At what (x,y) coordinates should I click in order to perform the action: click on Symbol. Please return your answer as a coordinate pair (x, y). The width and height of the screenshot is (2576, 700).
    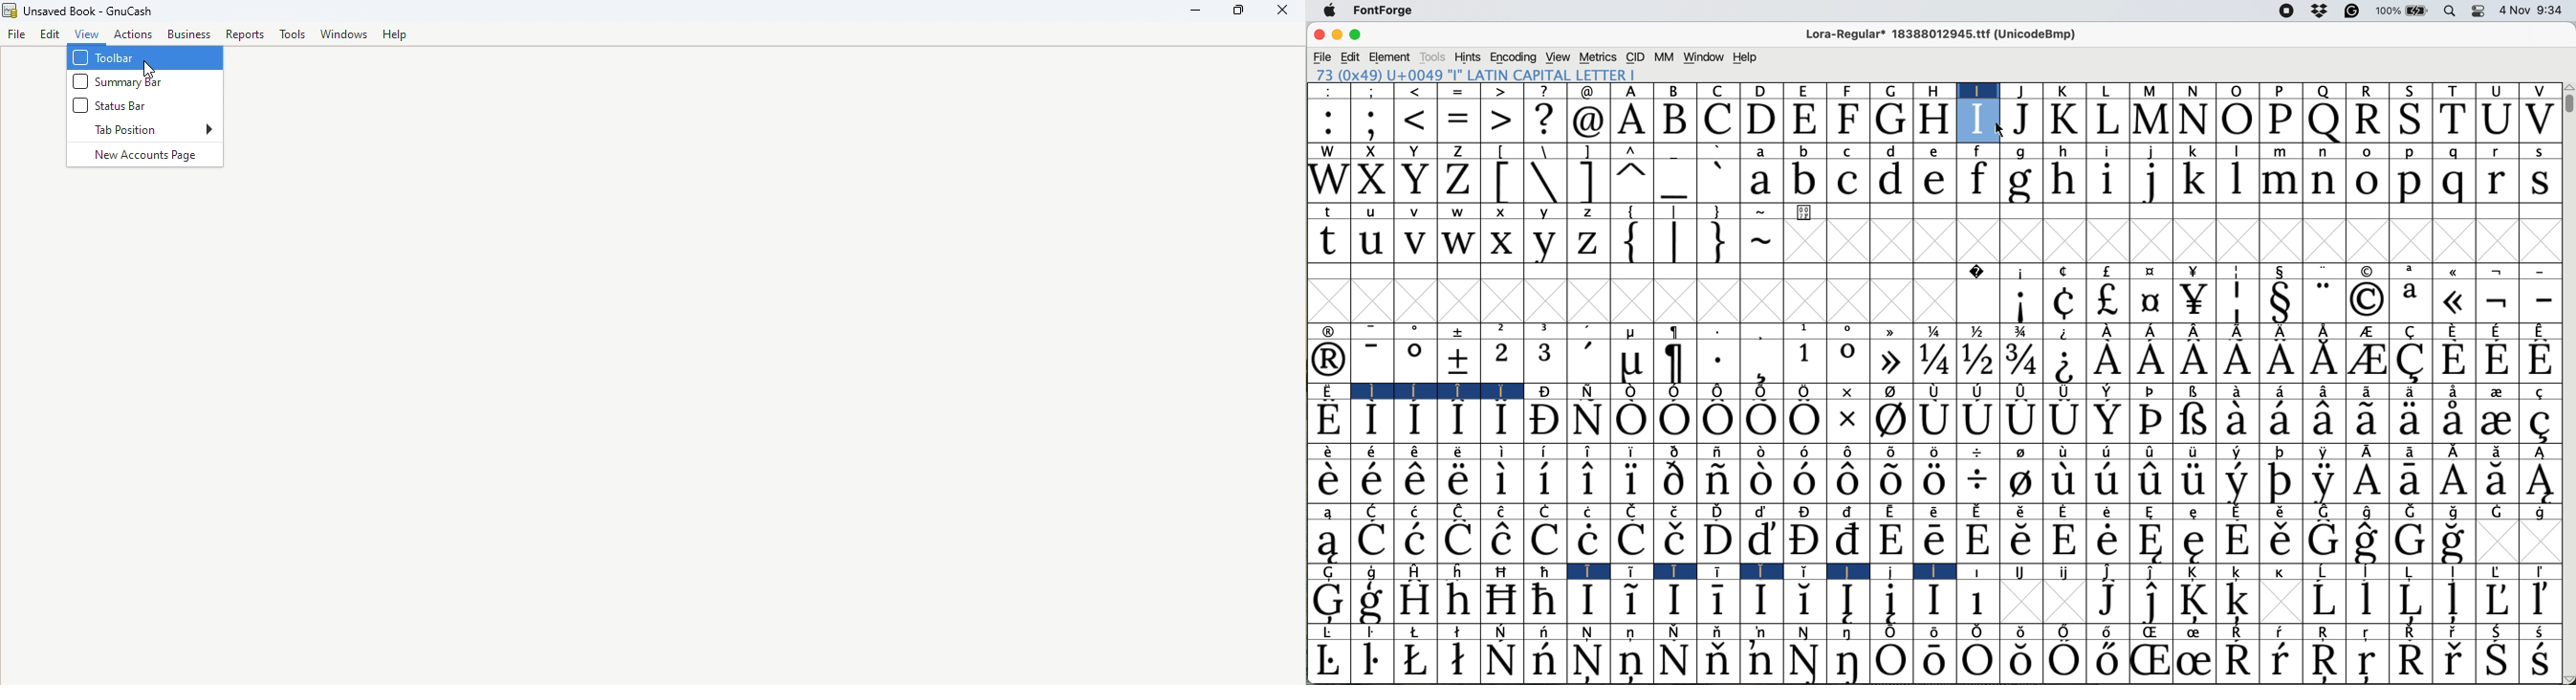
    Looking at the image, I should click on (1458, 601).